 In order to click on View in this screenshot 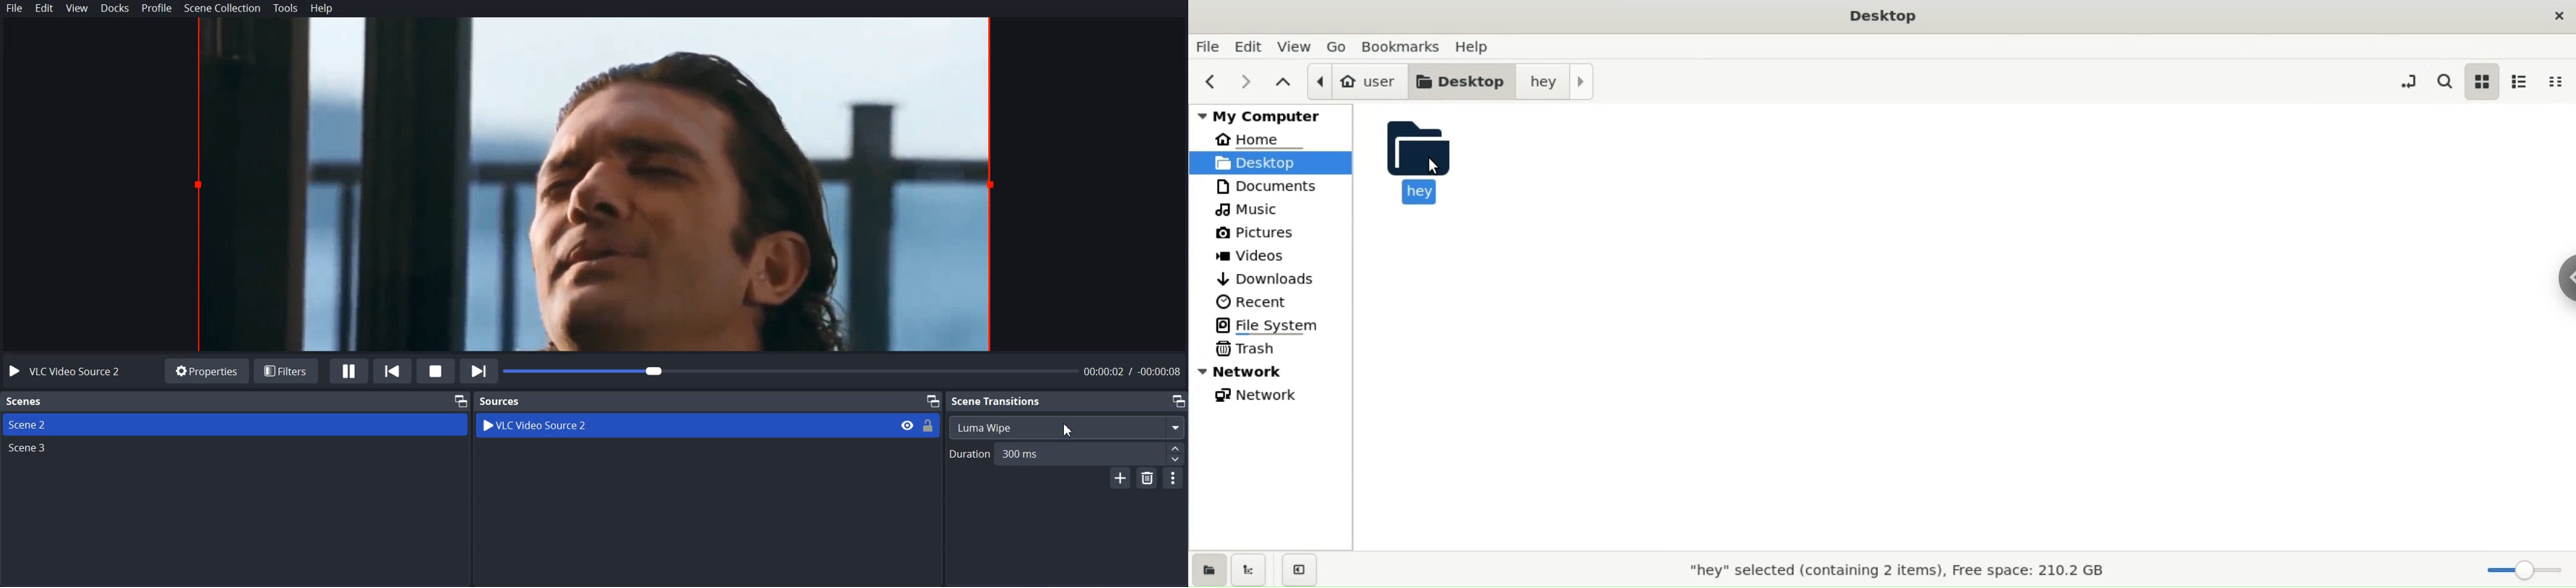, I will do `click(77, 9)`.